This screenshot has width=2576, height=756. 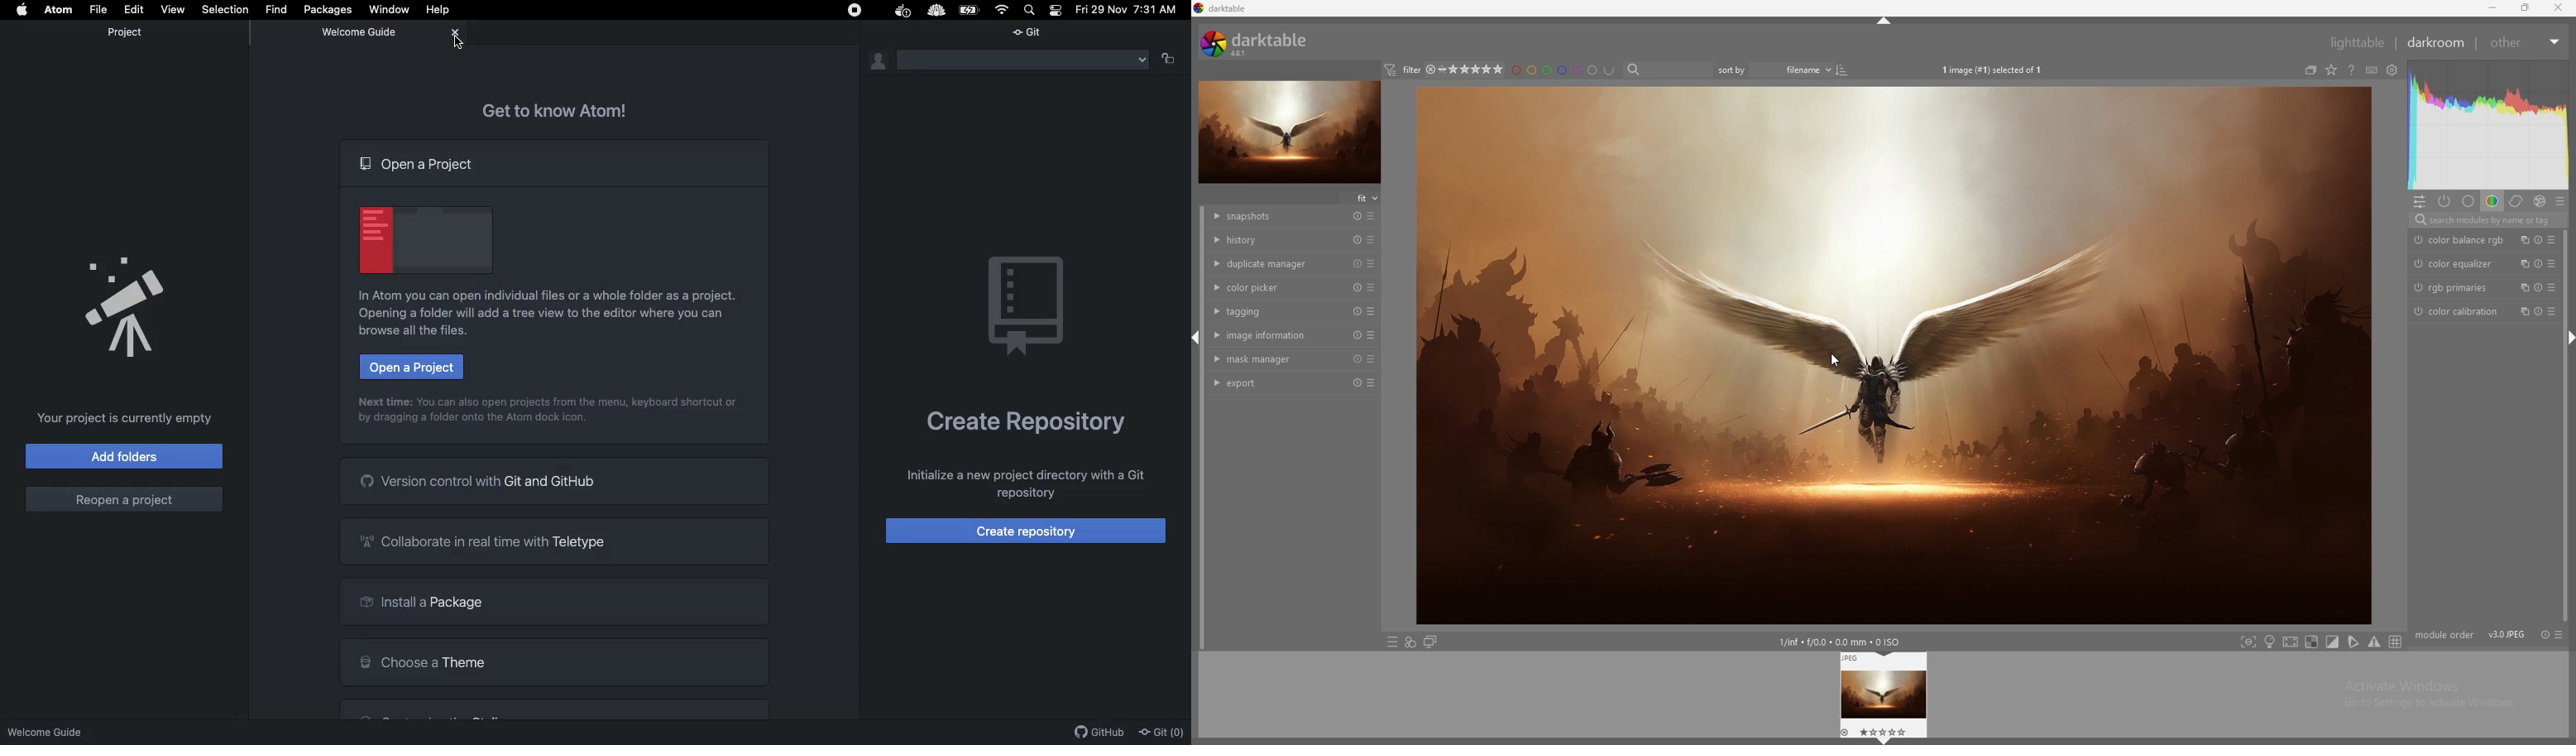 I want to click on export, so click(x=1270, y=383).